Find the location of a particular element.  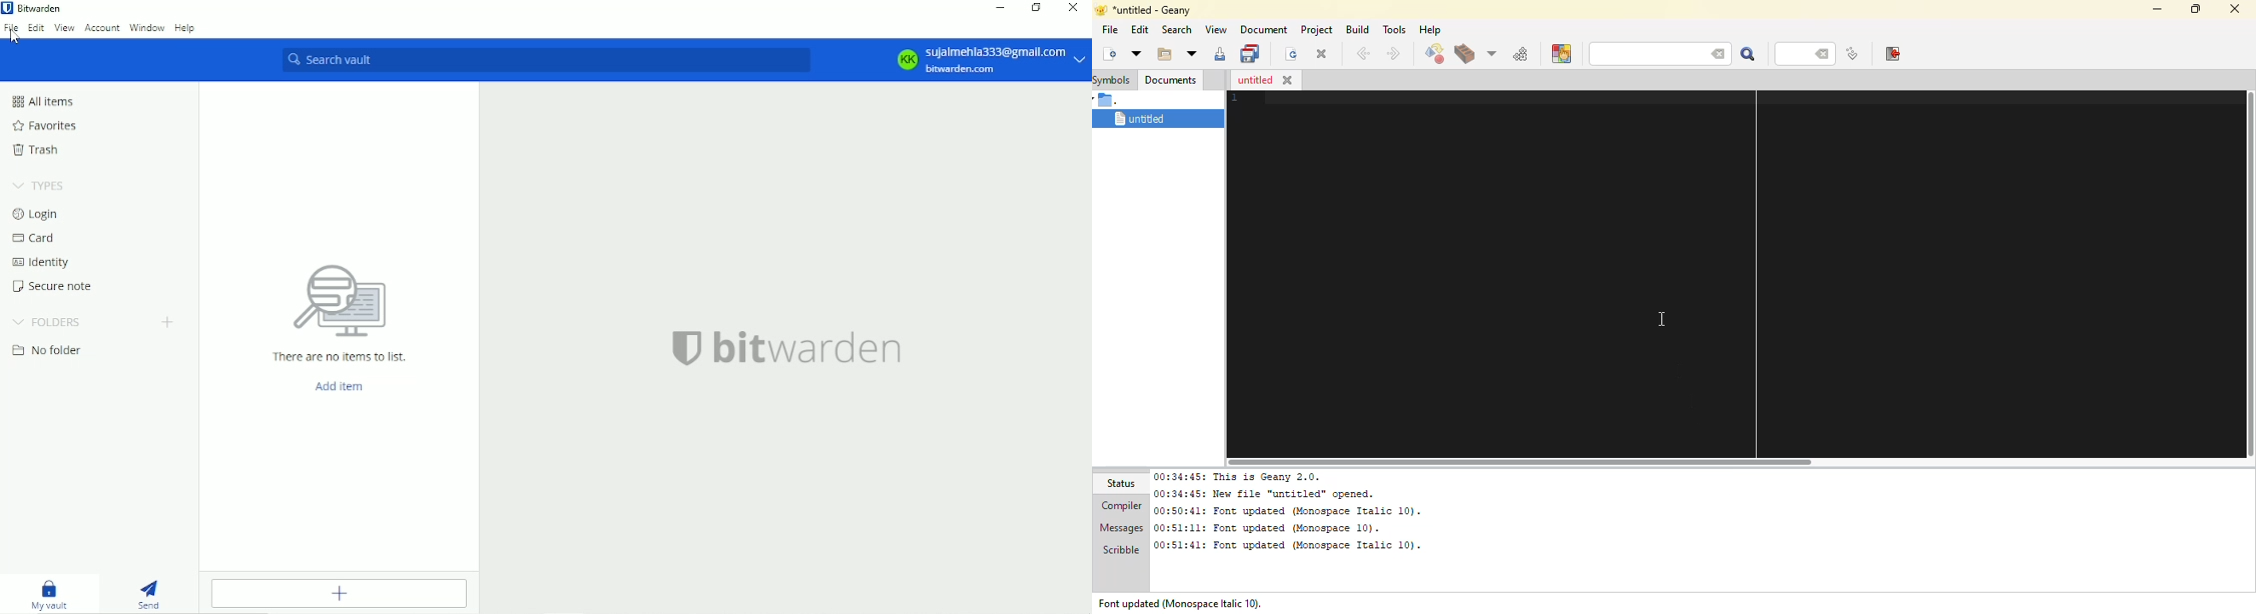

All items is located at coordinates (42, 101).